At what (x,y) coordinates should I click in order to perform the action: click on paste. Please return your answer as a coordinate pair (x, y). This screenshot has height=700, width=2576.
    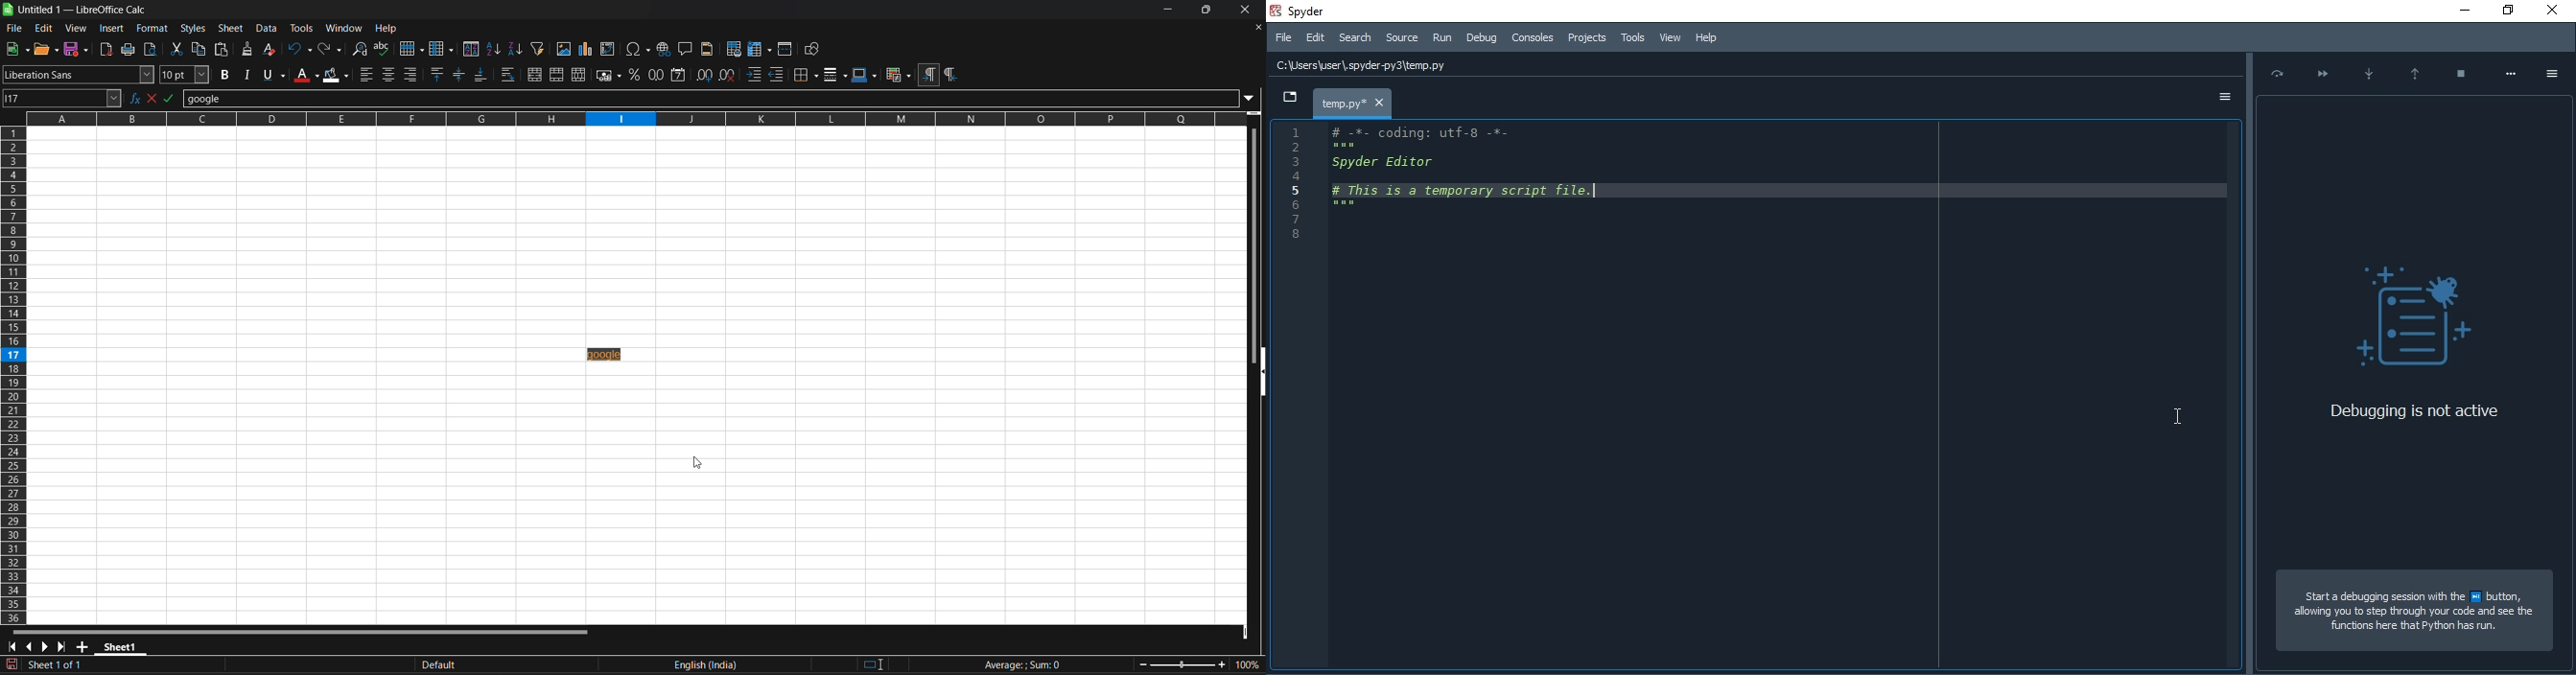
    Looking at the image, I should click on (222, 48).